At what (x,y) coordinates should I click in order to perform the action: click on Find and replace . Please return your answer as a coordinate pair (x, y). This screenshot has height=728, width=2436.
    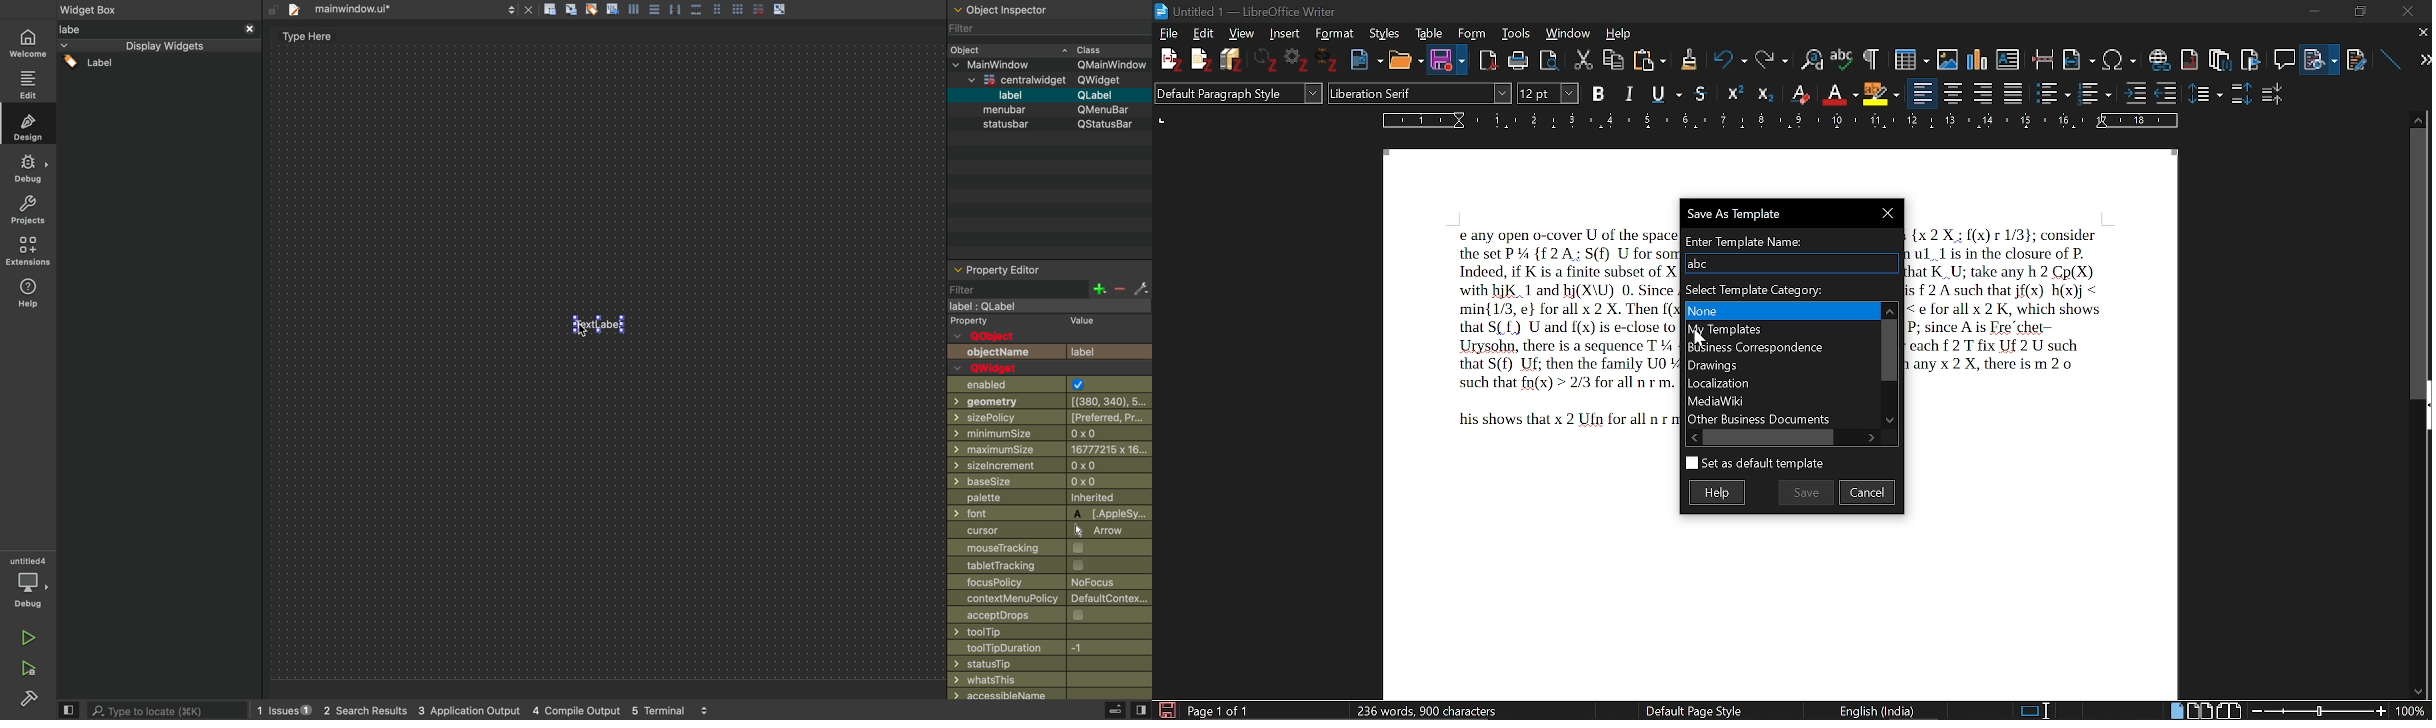
    Looking at the image, I should click on (1809, 58).